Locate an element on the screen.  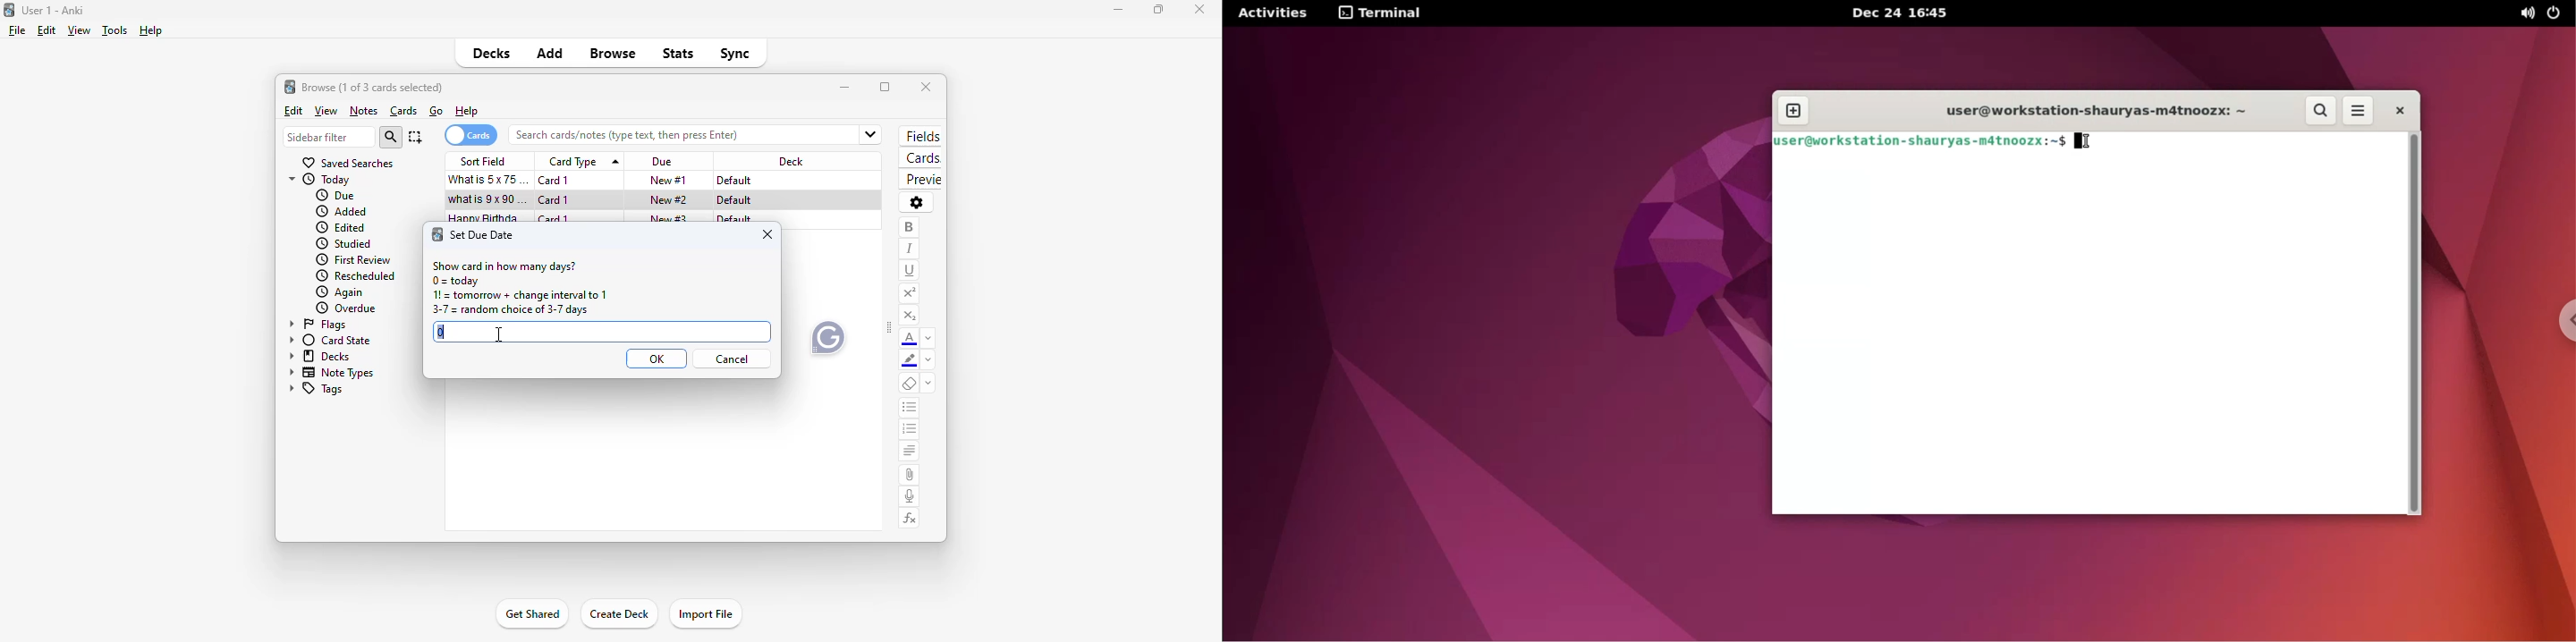
decks is located at coordinates (492, 53).